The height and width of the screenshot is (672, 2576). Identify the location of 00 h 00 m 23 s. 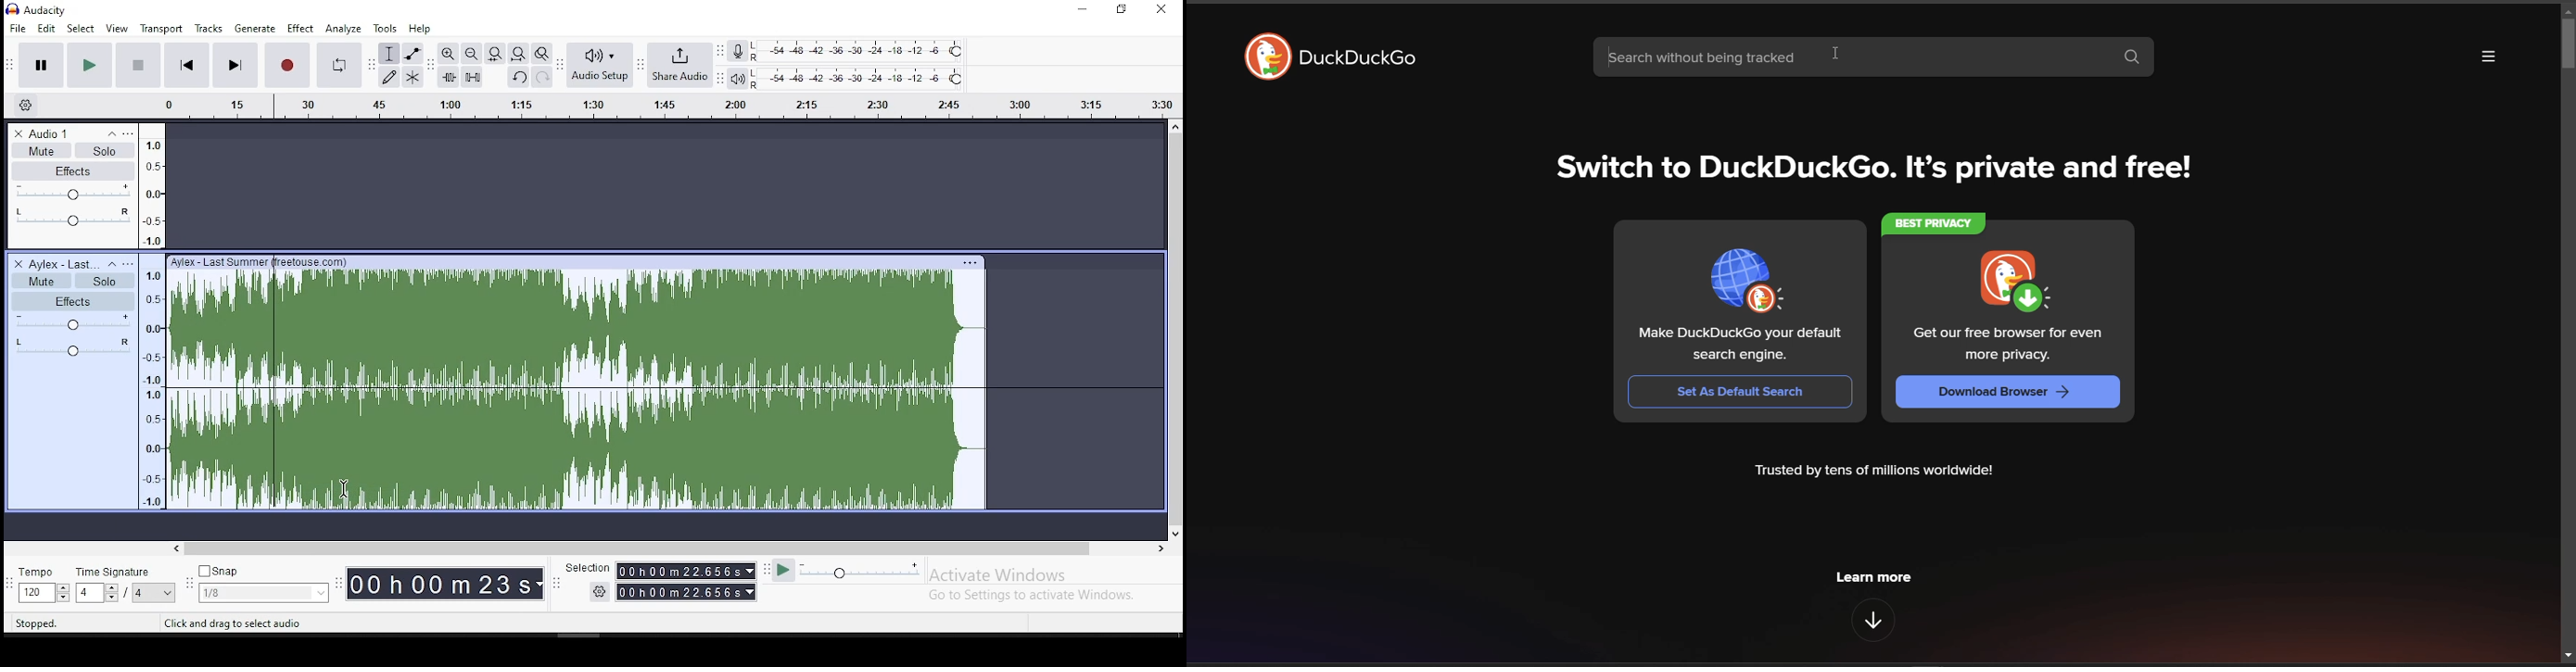
(444, 585).